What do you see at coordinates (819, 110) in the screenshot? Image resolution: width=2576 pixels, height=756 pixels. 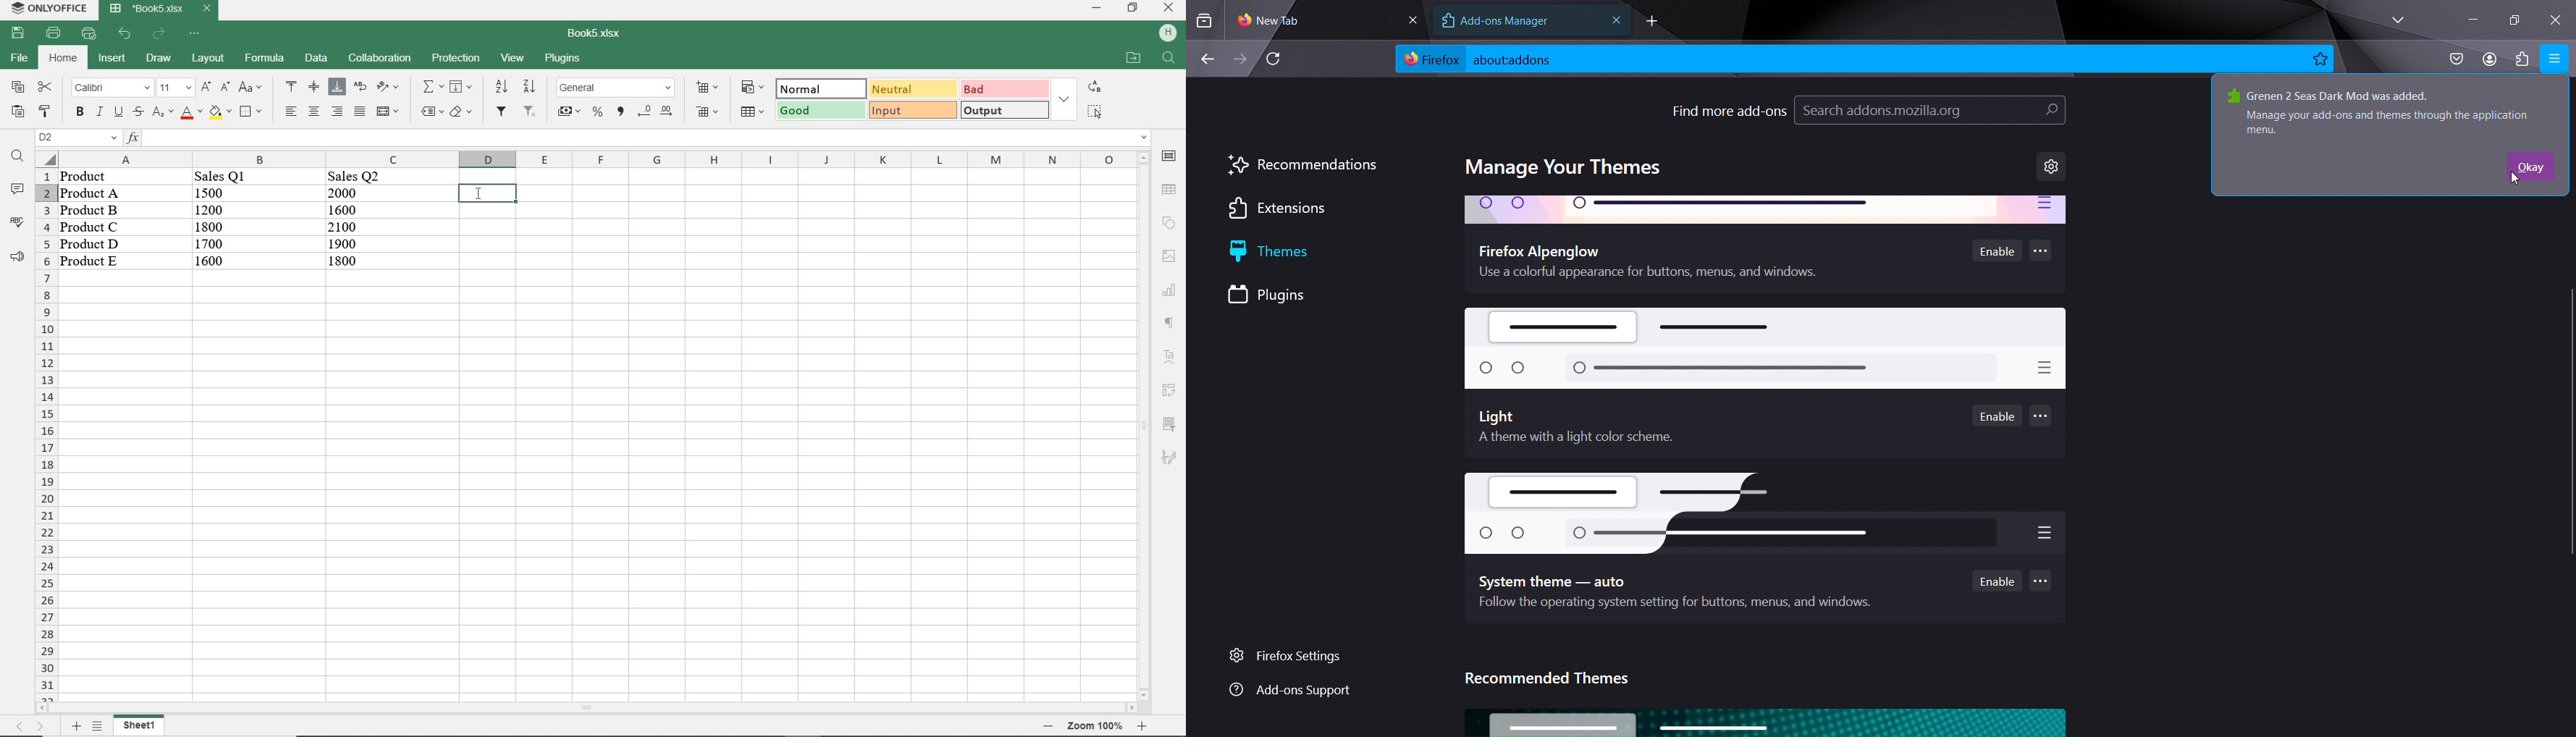 I see `good` at bounding box center [819, 110].